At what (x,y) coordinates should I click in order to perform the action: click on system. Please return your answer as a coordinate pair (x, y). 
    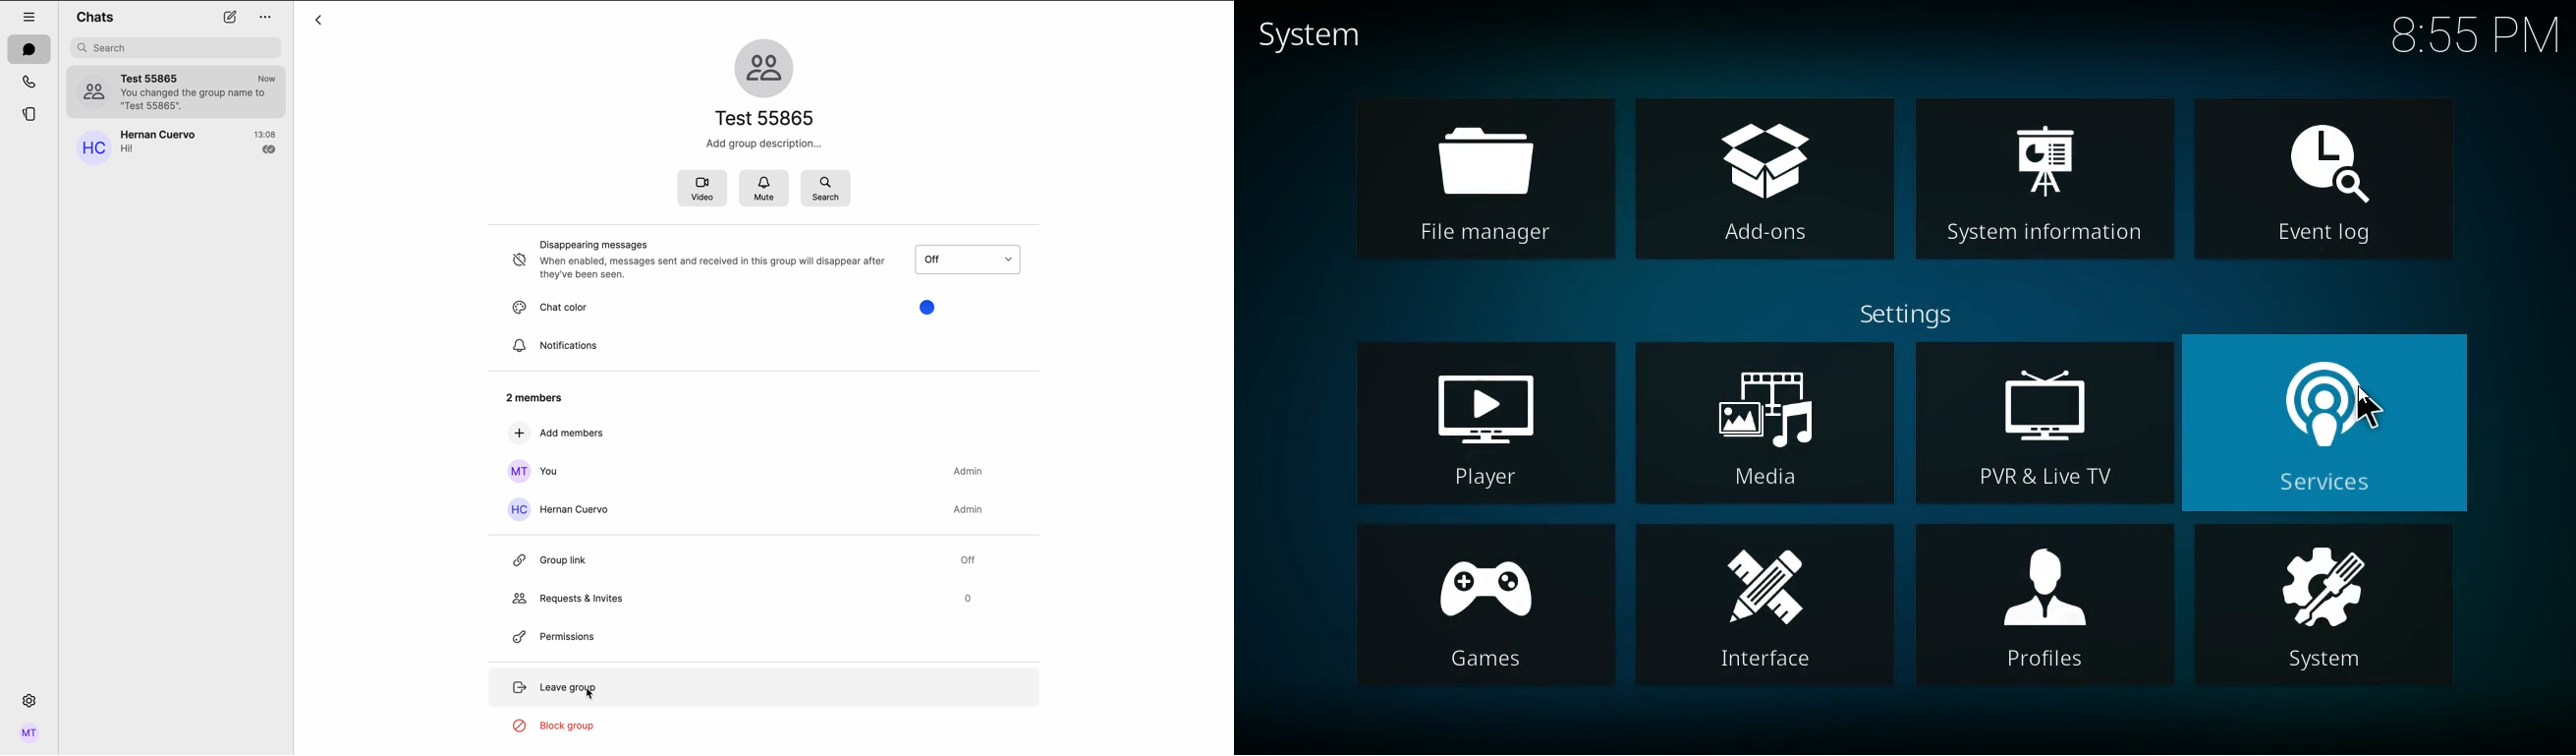
    Looking at the image, I should click on (2335, 614).